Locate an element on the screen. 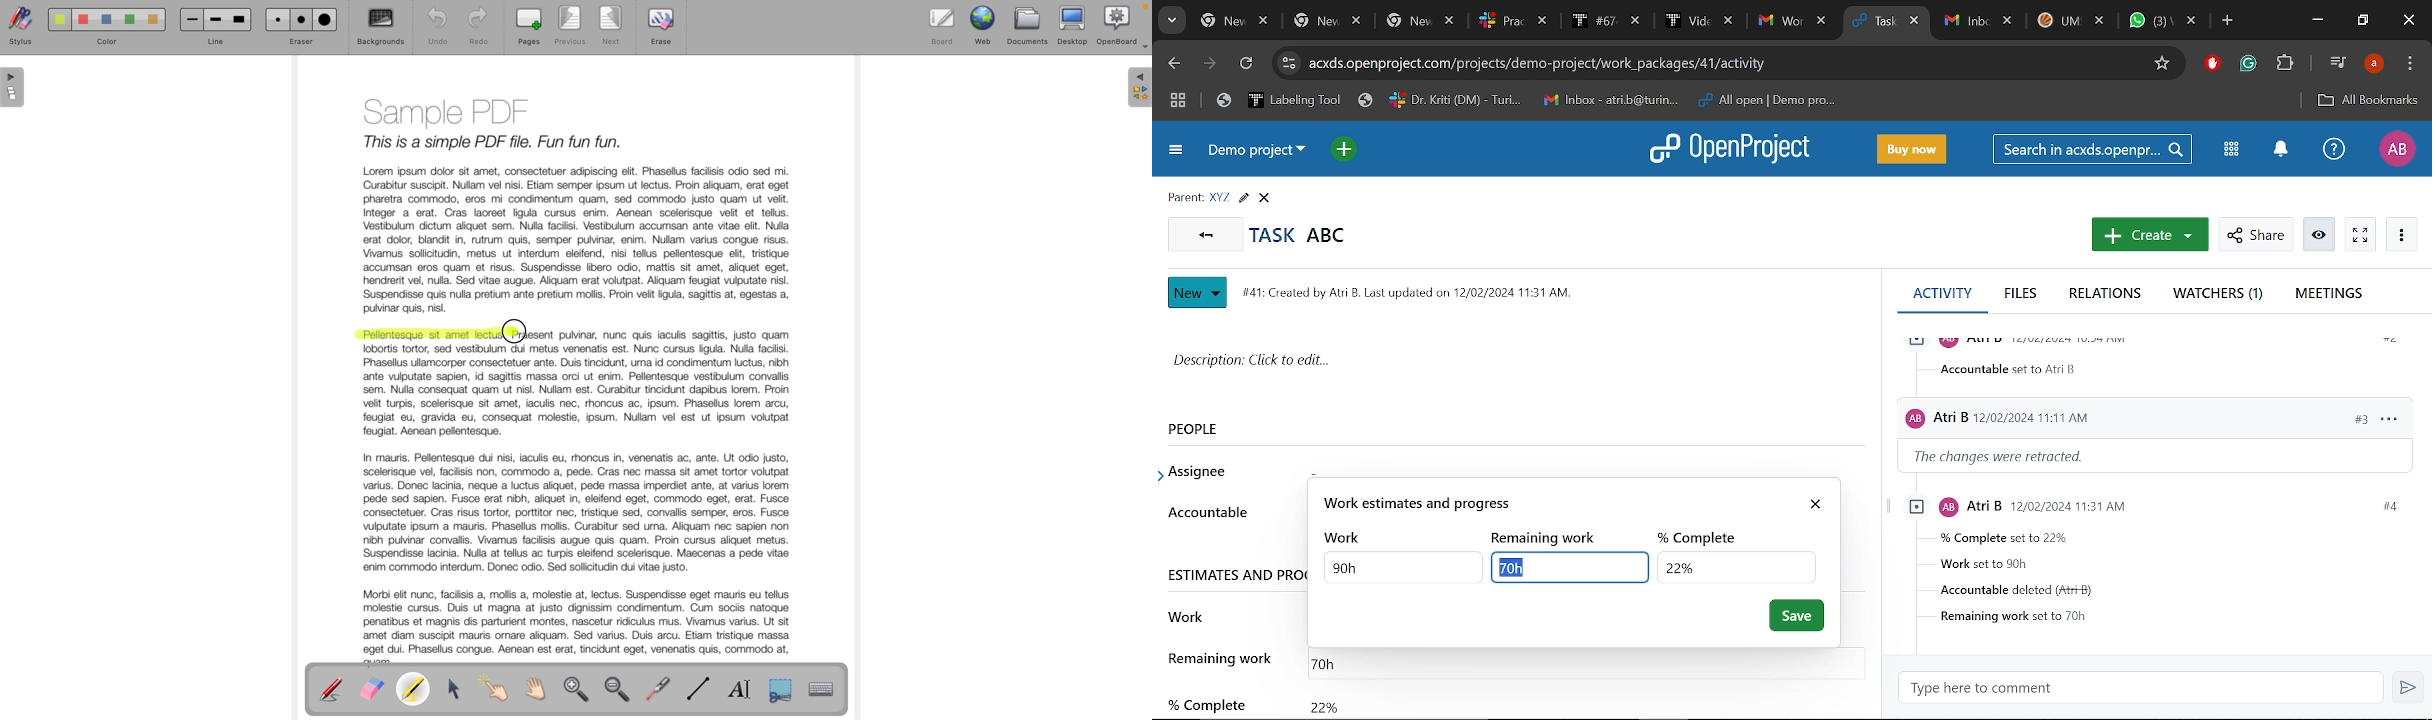  Cite information is located at coordinates (1288, 63).